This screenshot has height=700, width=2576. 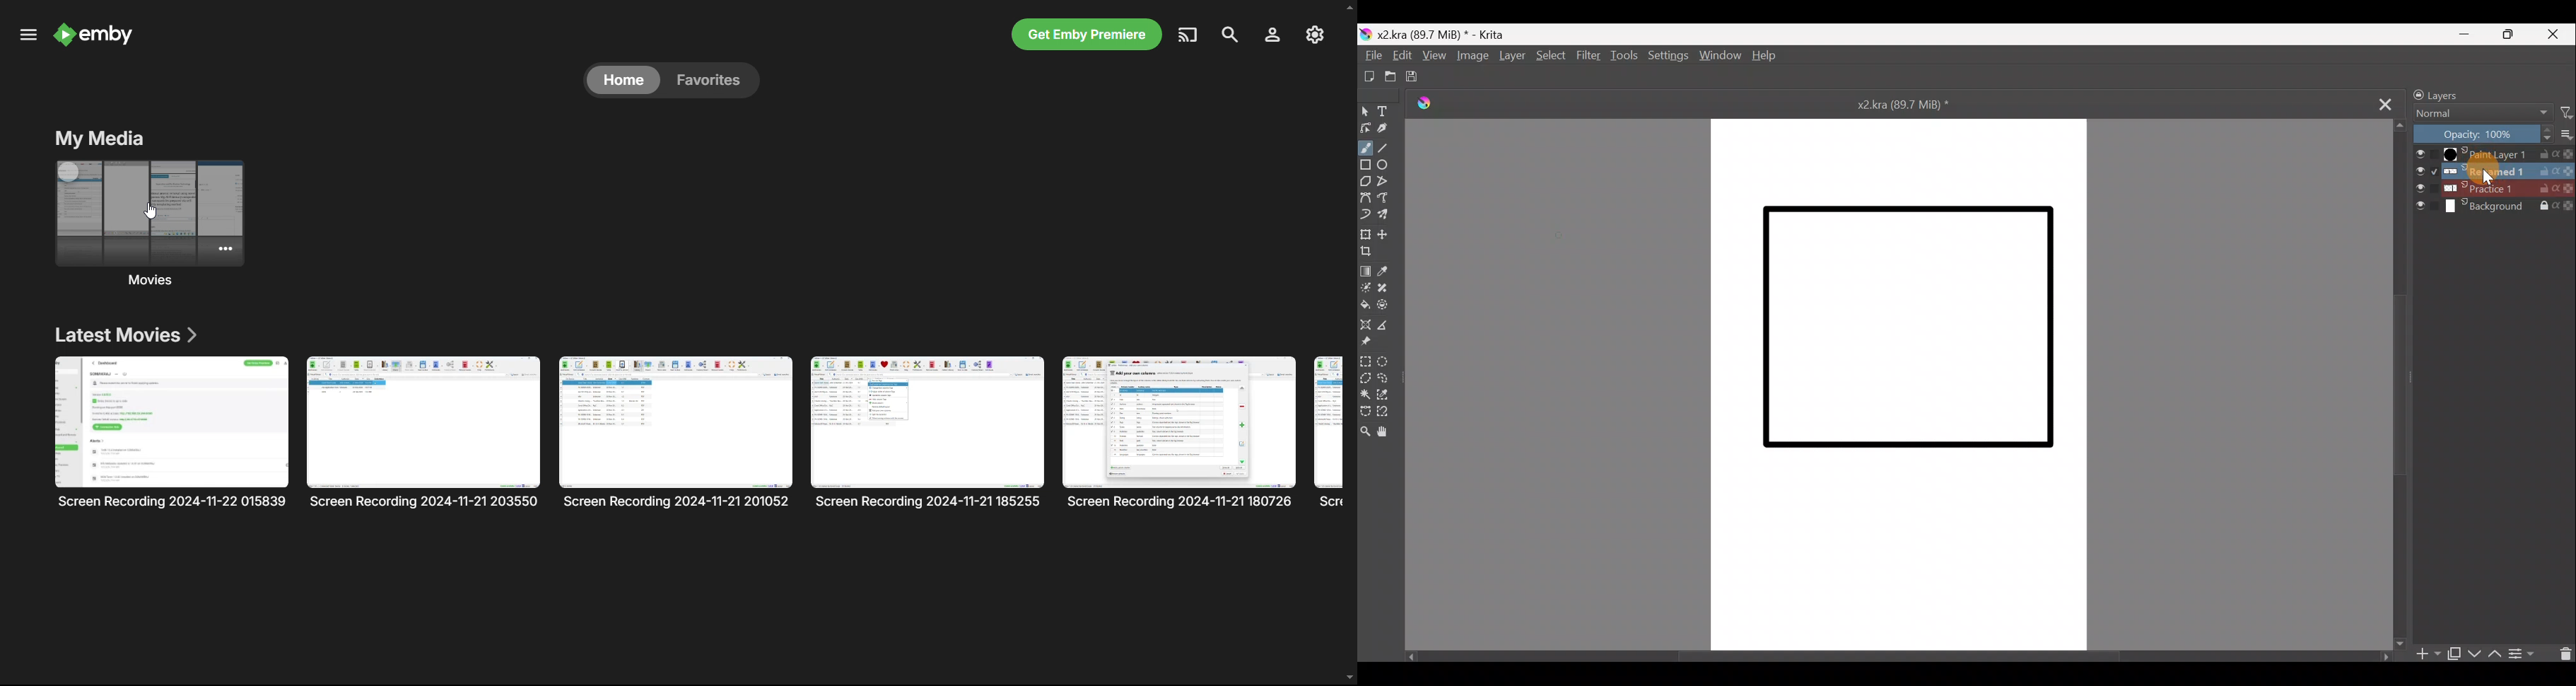 I want to click on scroll bar, so click(x=1348, y=341).